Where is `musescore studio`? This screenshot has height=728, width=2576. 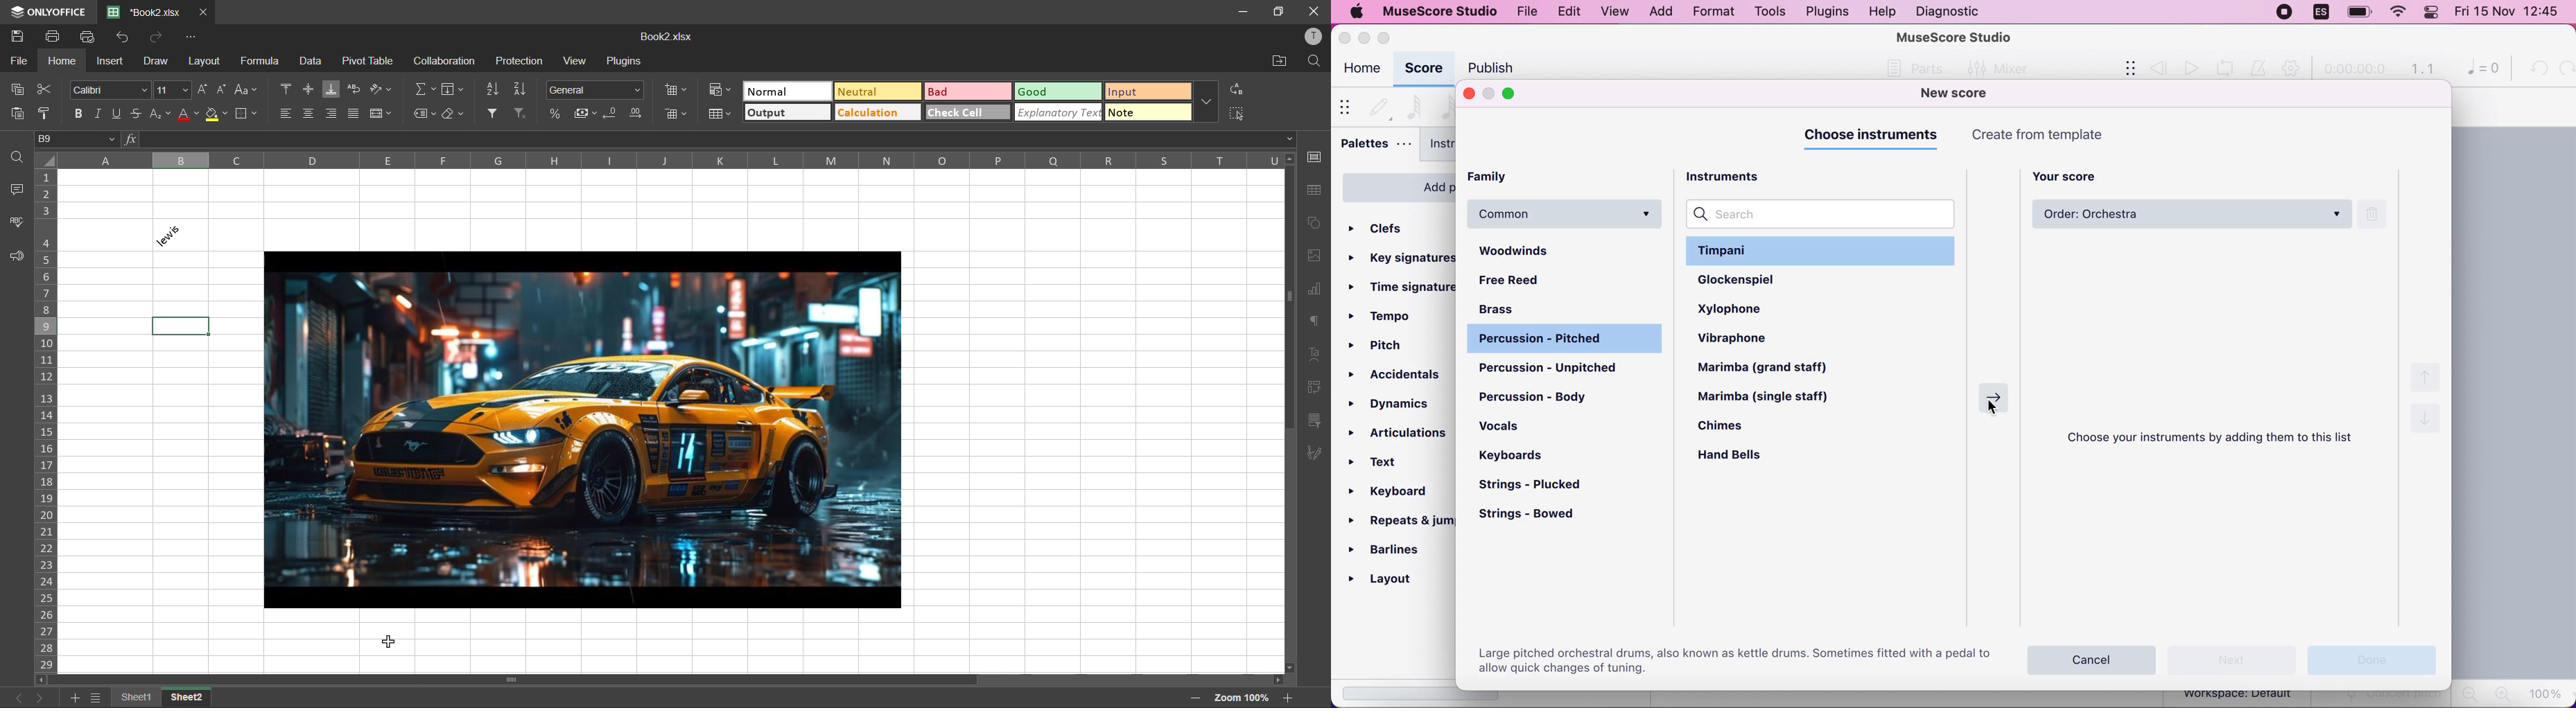 musescore studio is located at coordinates (1441, 11).